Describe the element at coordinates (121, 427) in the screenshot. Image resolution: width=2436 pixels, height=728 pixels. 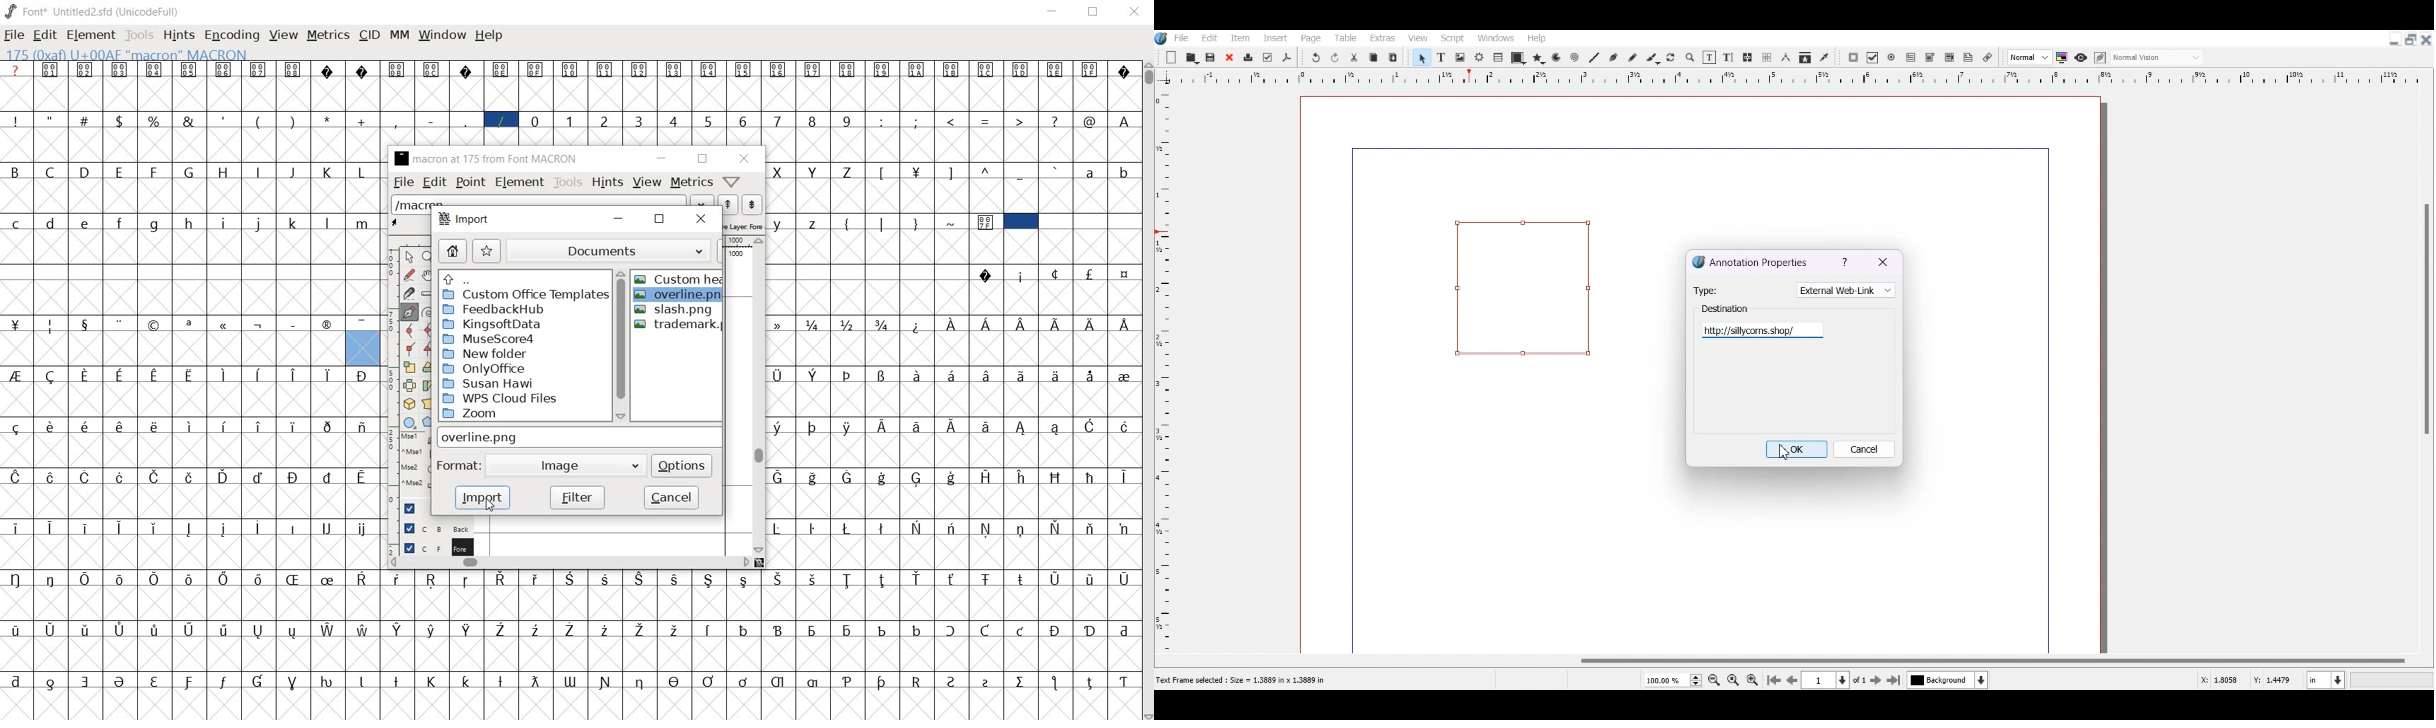
I see `Symbol` at that location.